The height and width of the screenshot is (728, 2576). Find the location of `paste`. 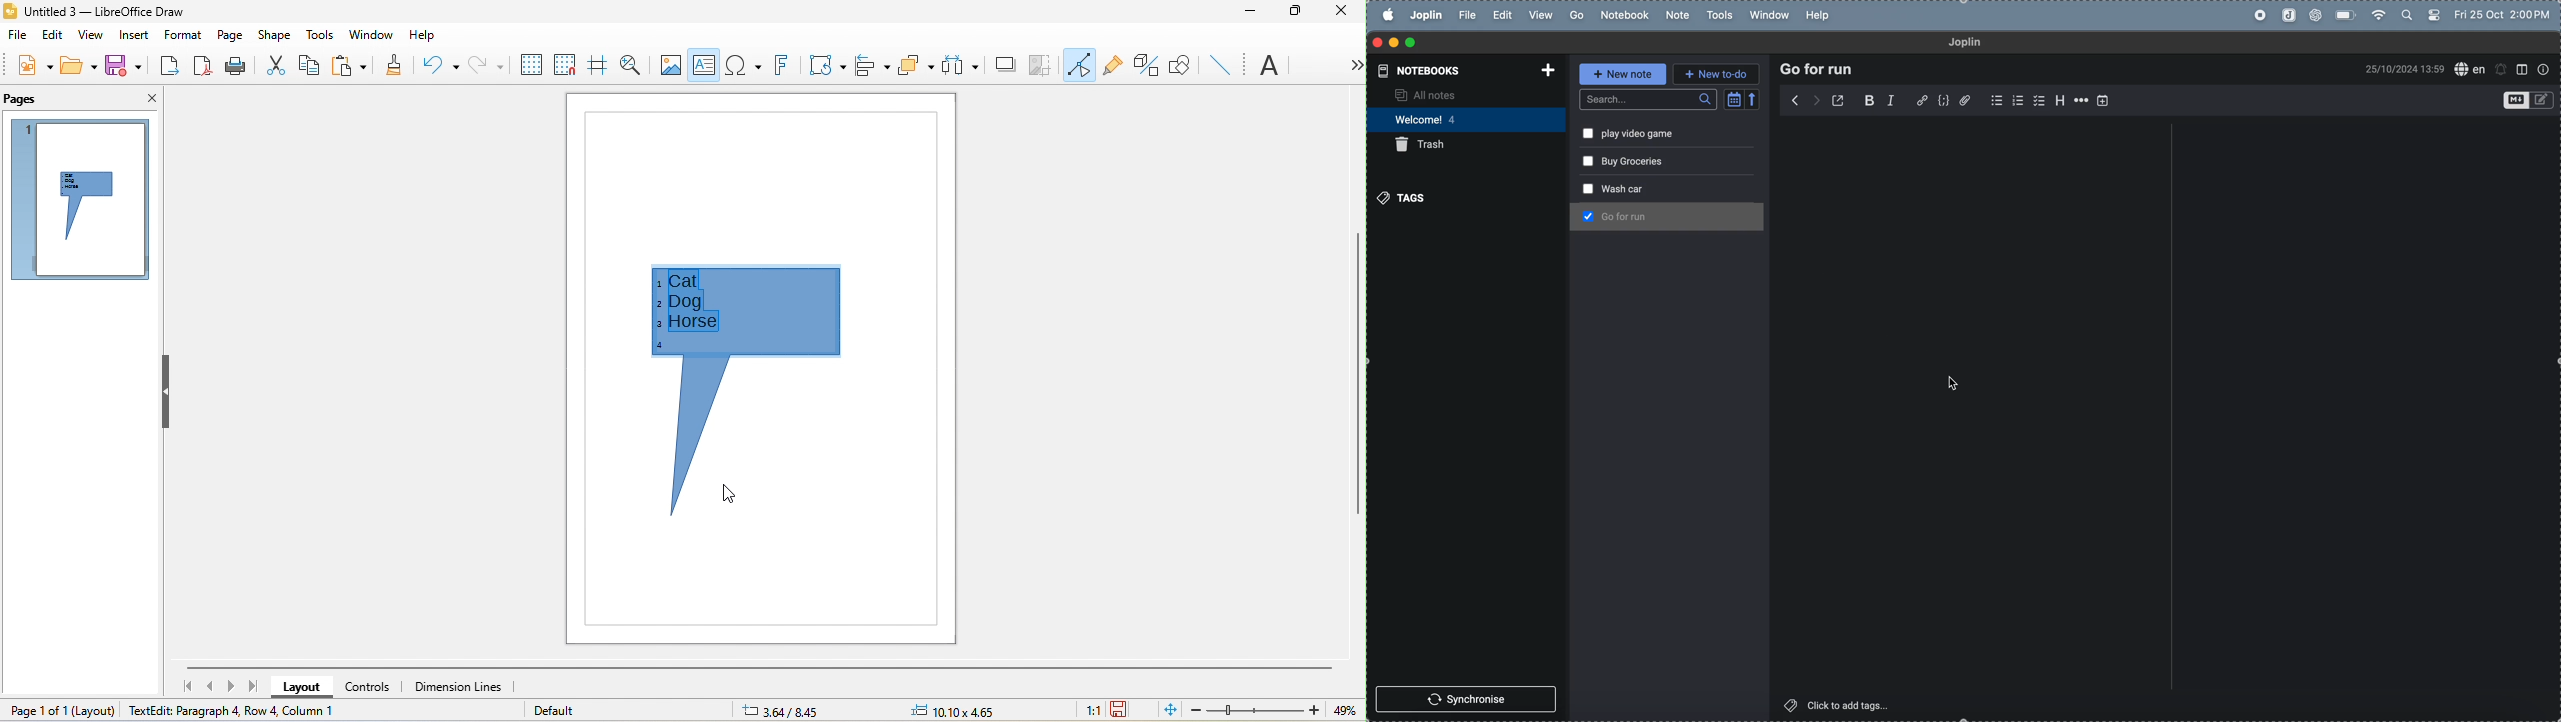

paste is located at coordinates (349, 66).